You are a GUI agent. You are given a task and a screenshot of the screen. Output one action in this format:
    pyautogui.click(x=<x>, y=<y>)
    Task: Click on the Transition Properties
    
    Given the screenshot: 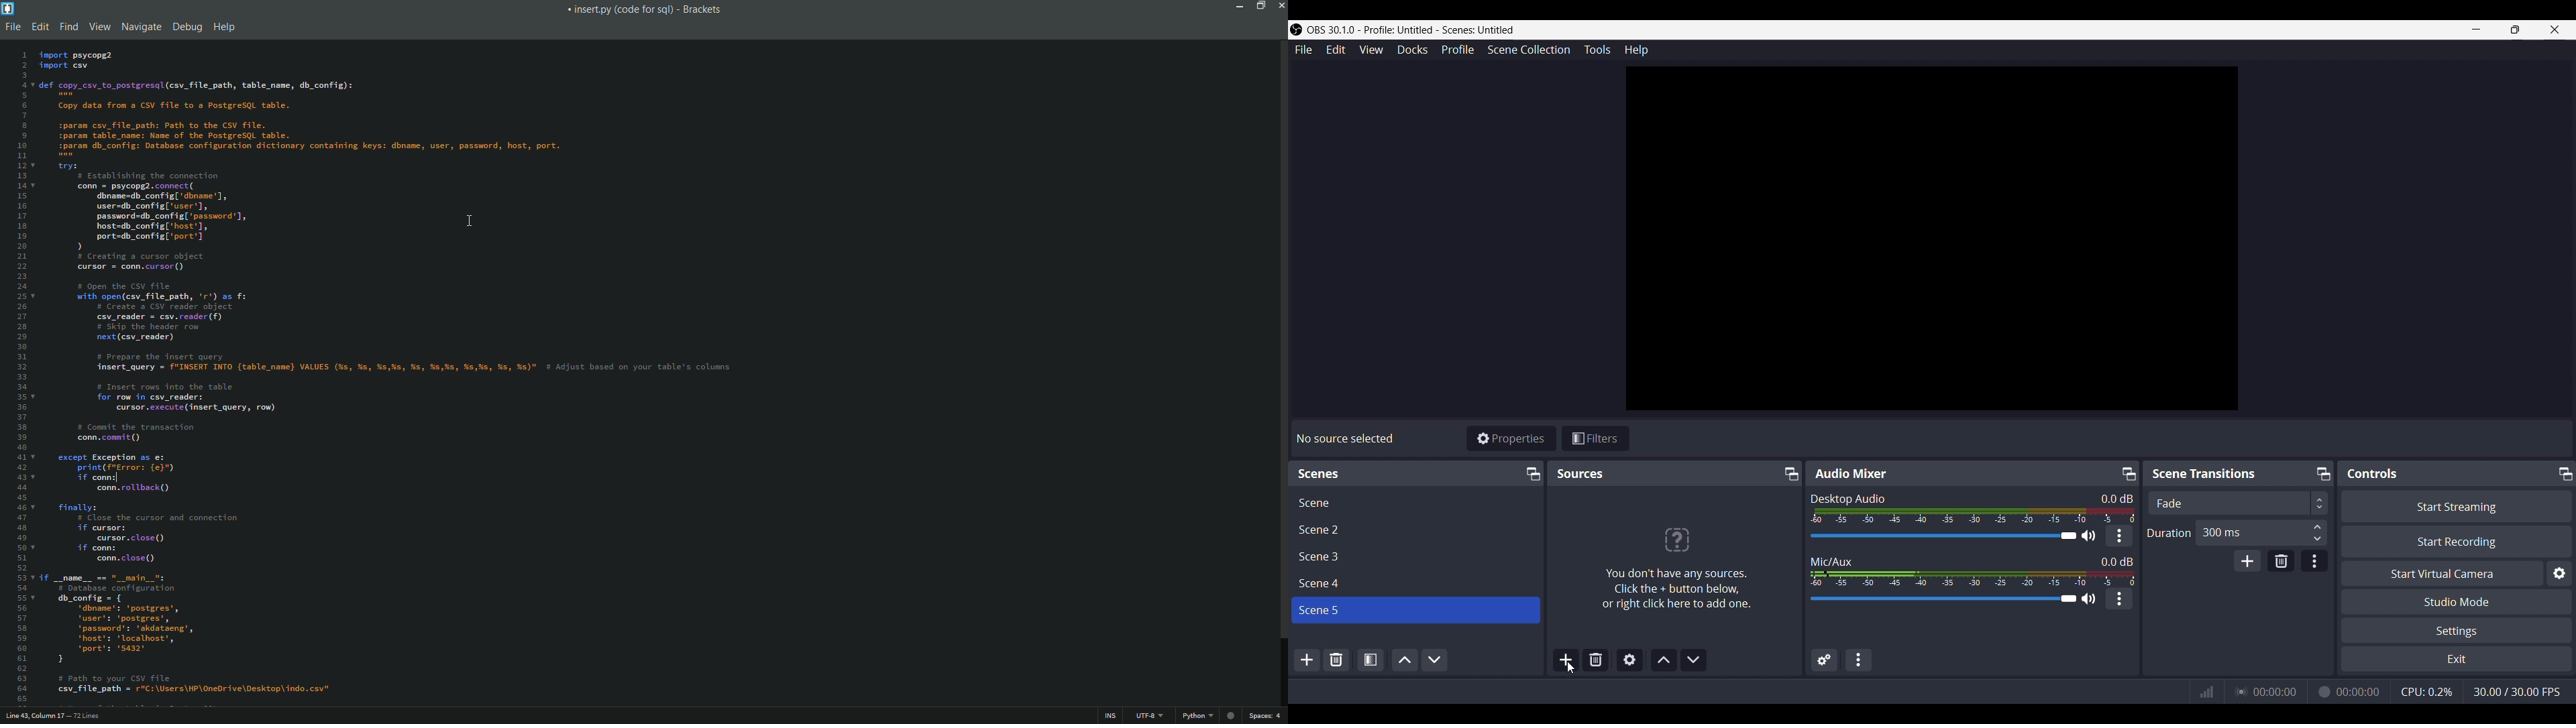 What is the action you would take?
    pyautogui.click(x=2314, y=560)
    